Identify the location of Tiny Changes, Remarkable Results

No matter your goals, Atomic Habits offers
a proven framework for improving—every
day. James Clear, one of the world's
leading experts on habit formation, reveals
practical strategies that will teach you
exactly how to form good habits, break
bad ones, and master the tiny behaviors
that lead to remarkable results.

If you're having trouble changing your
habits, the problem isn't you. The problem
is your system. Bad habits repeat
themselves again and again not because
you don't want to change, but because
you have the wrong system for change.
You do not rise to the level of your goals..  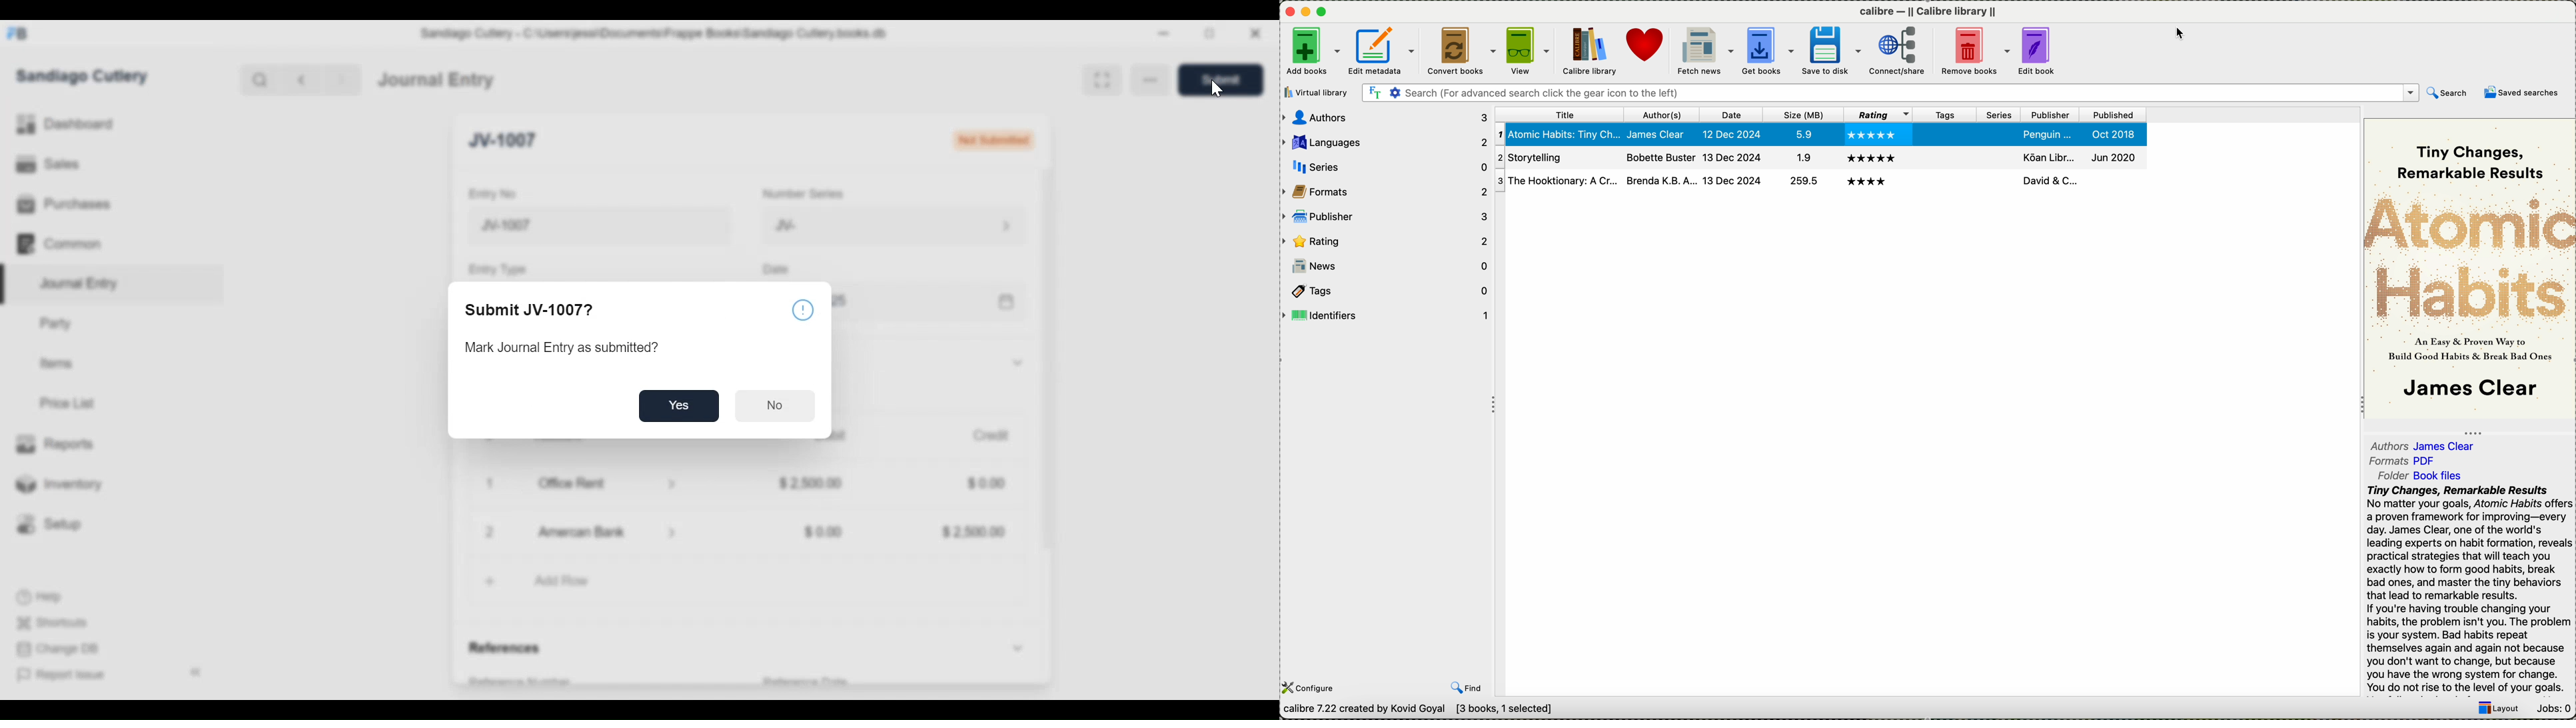
(2468, 590).